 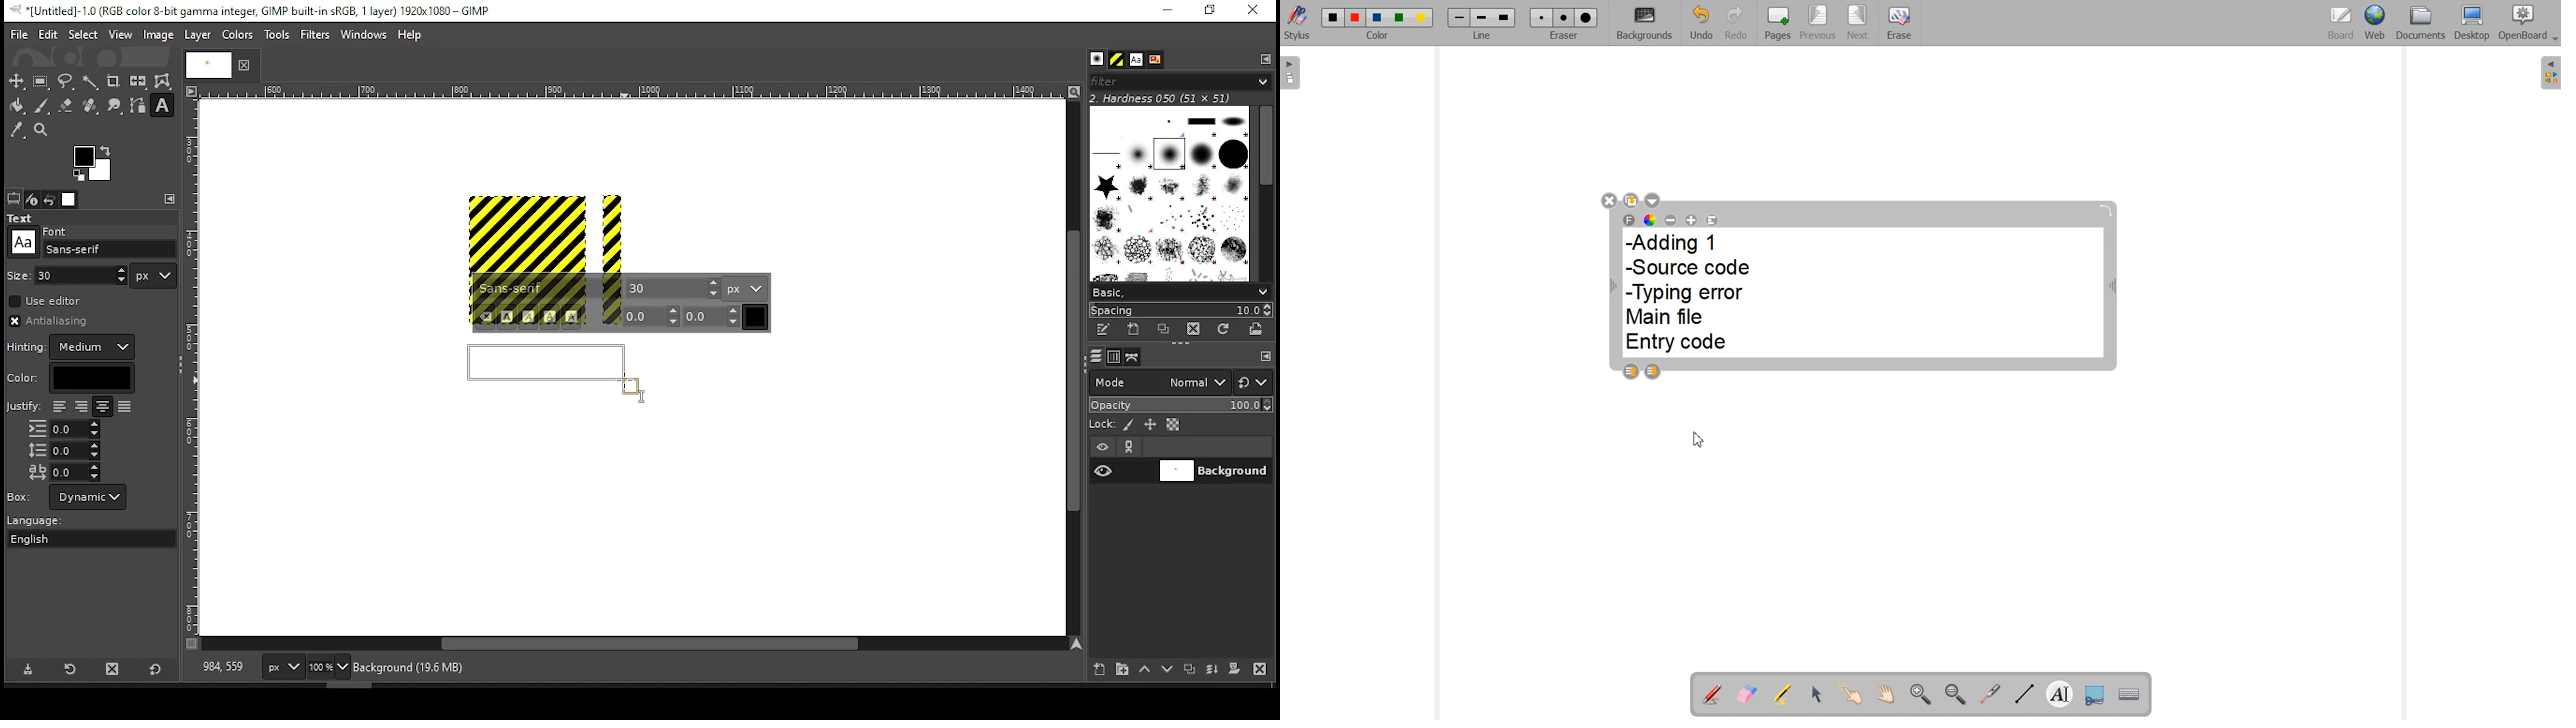 What do you see at coordinates (1267, 58) in the screenshot?
I see `configure this tab` at bounding box center [1267, 58].